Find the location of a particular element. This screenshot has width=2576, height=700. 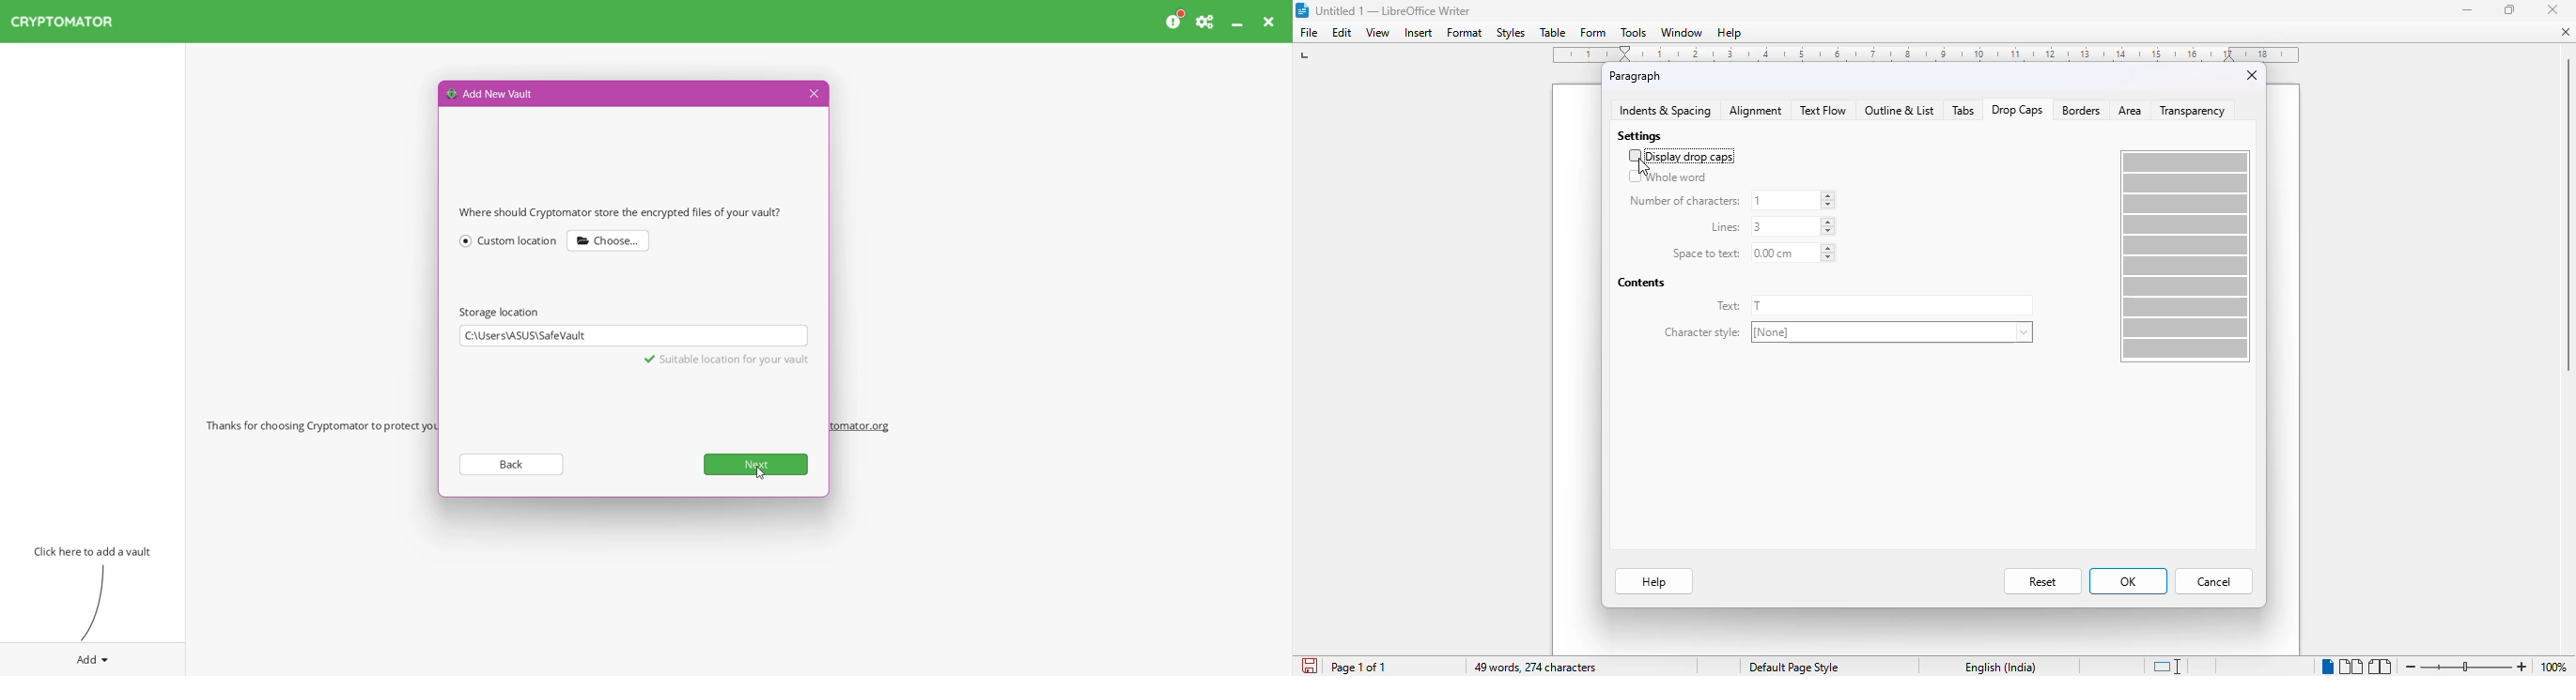

page 1 of 1 is located at coordinates (1358, 668).